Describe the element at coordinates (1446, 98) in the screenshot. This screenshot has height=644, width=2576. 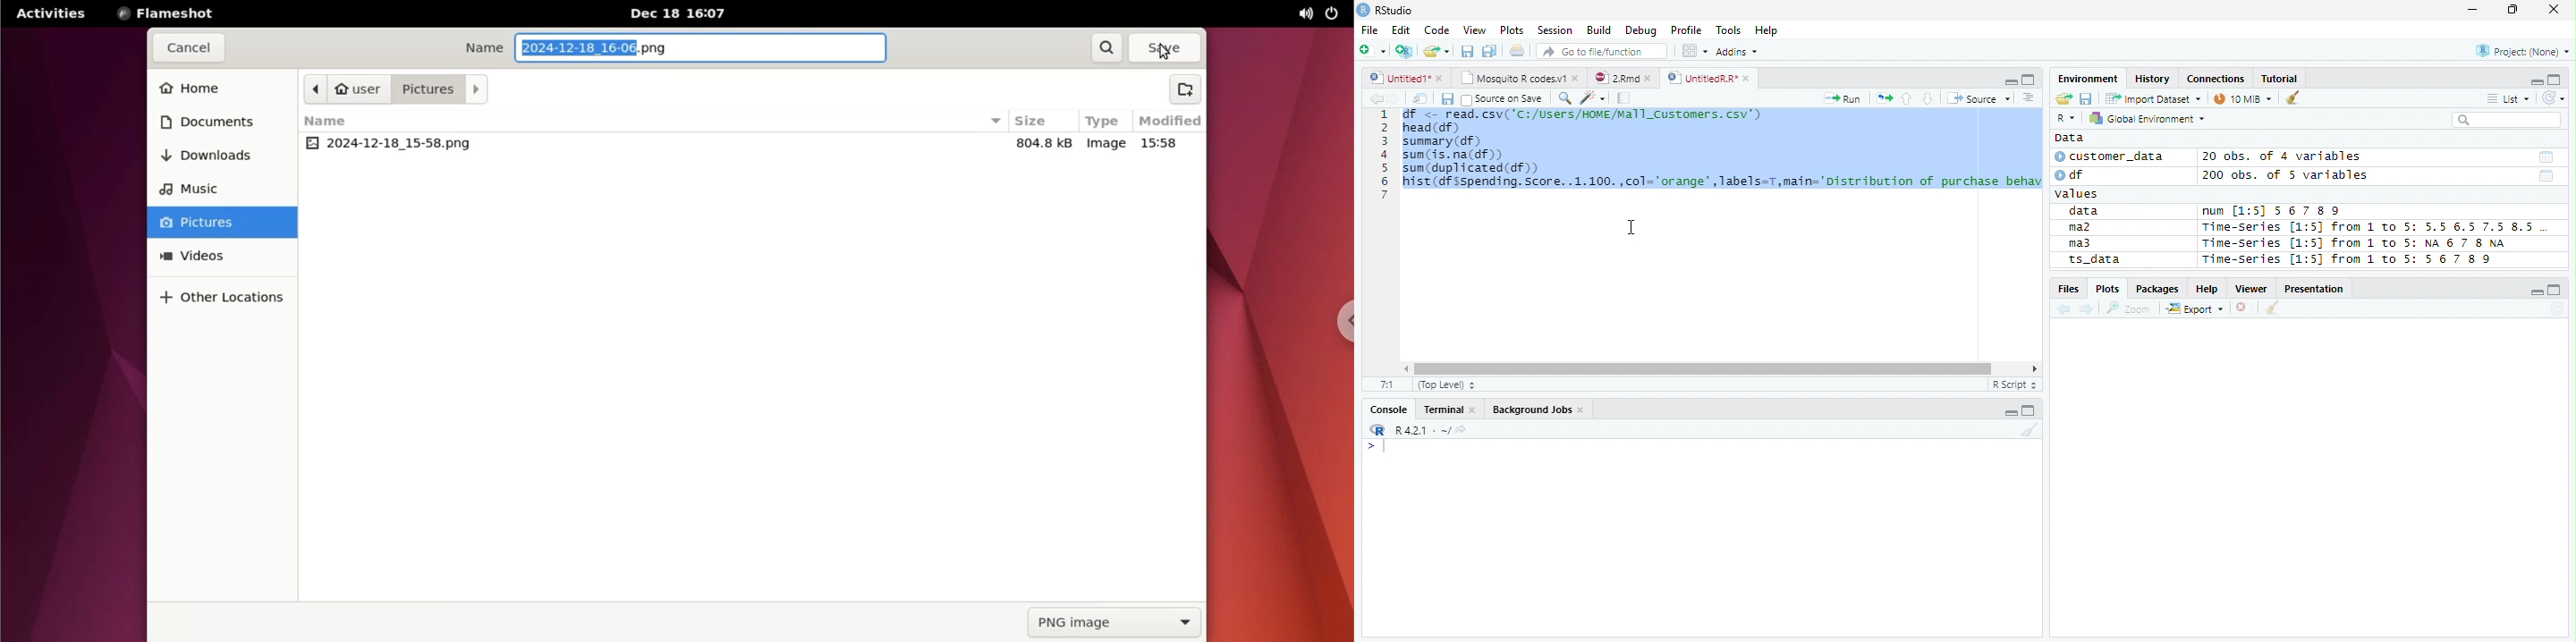
I see `Save` at that location.